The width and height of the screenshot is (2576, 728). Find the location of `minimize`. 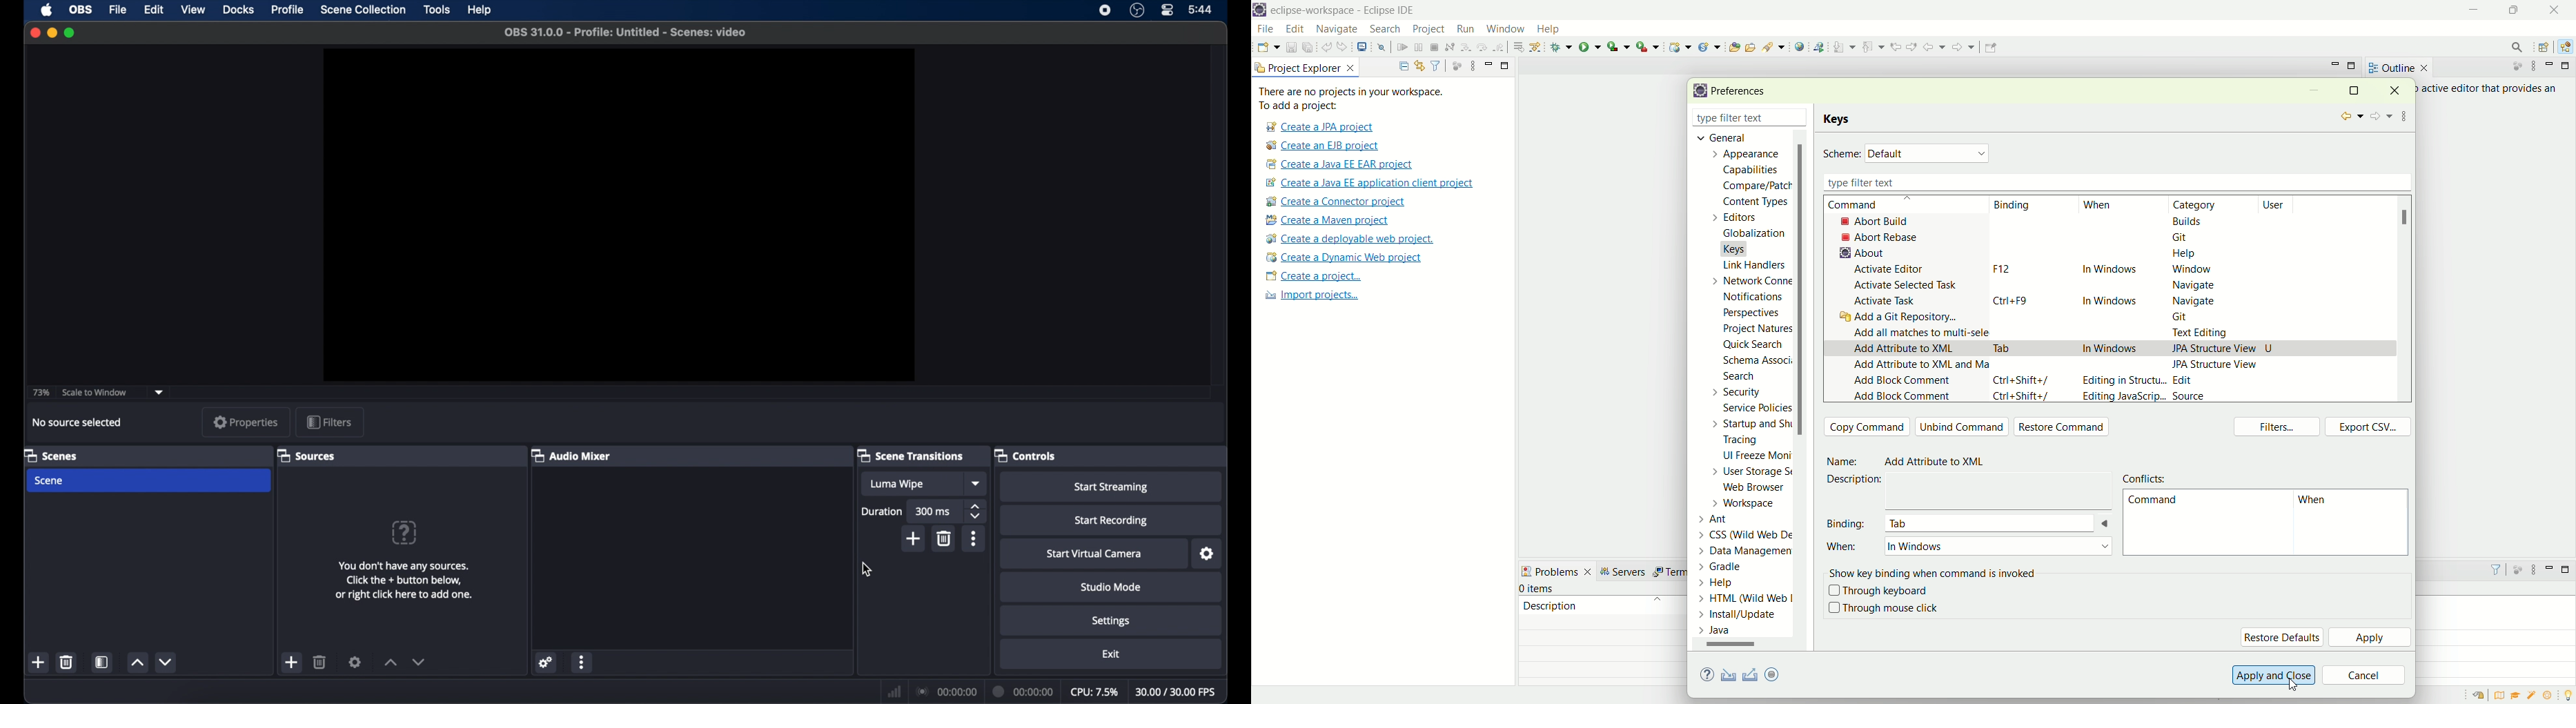

minimize is located at coordinates (2314, 92).